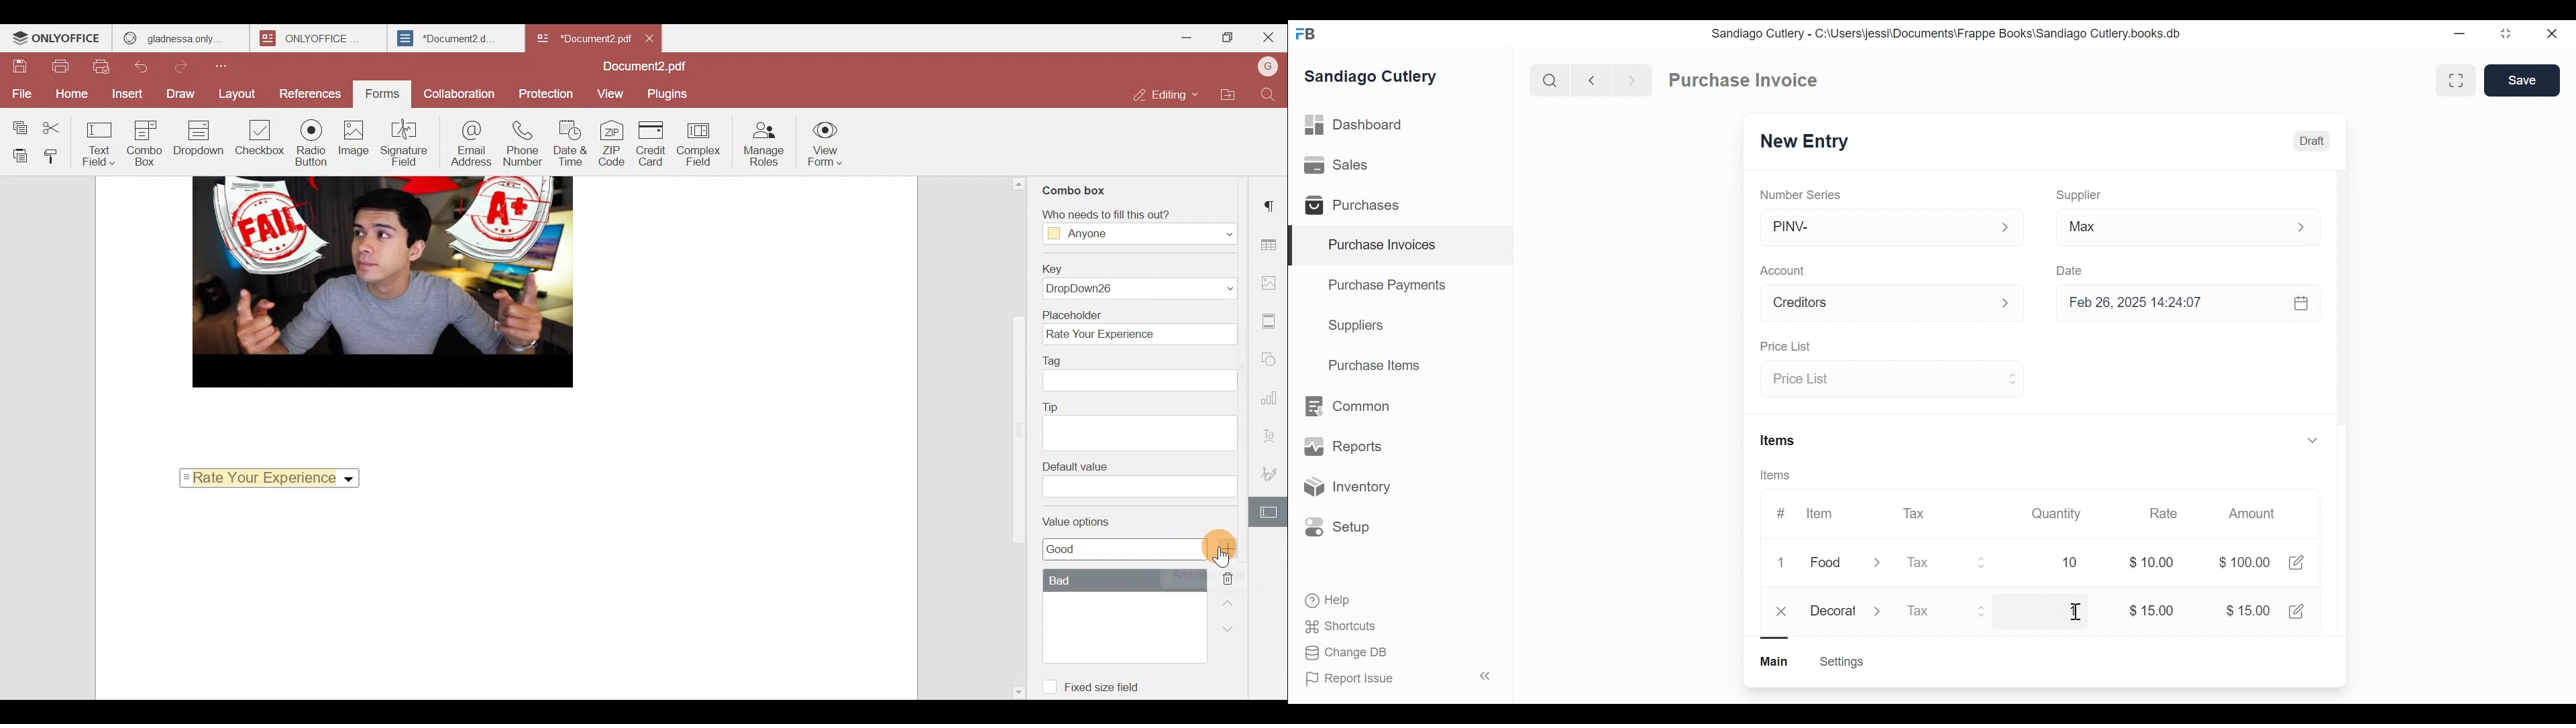  Describe the element at coordinates (1358, 207) in the screenshot. I see `Purchases` at that location.